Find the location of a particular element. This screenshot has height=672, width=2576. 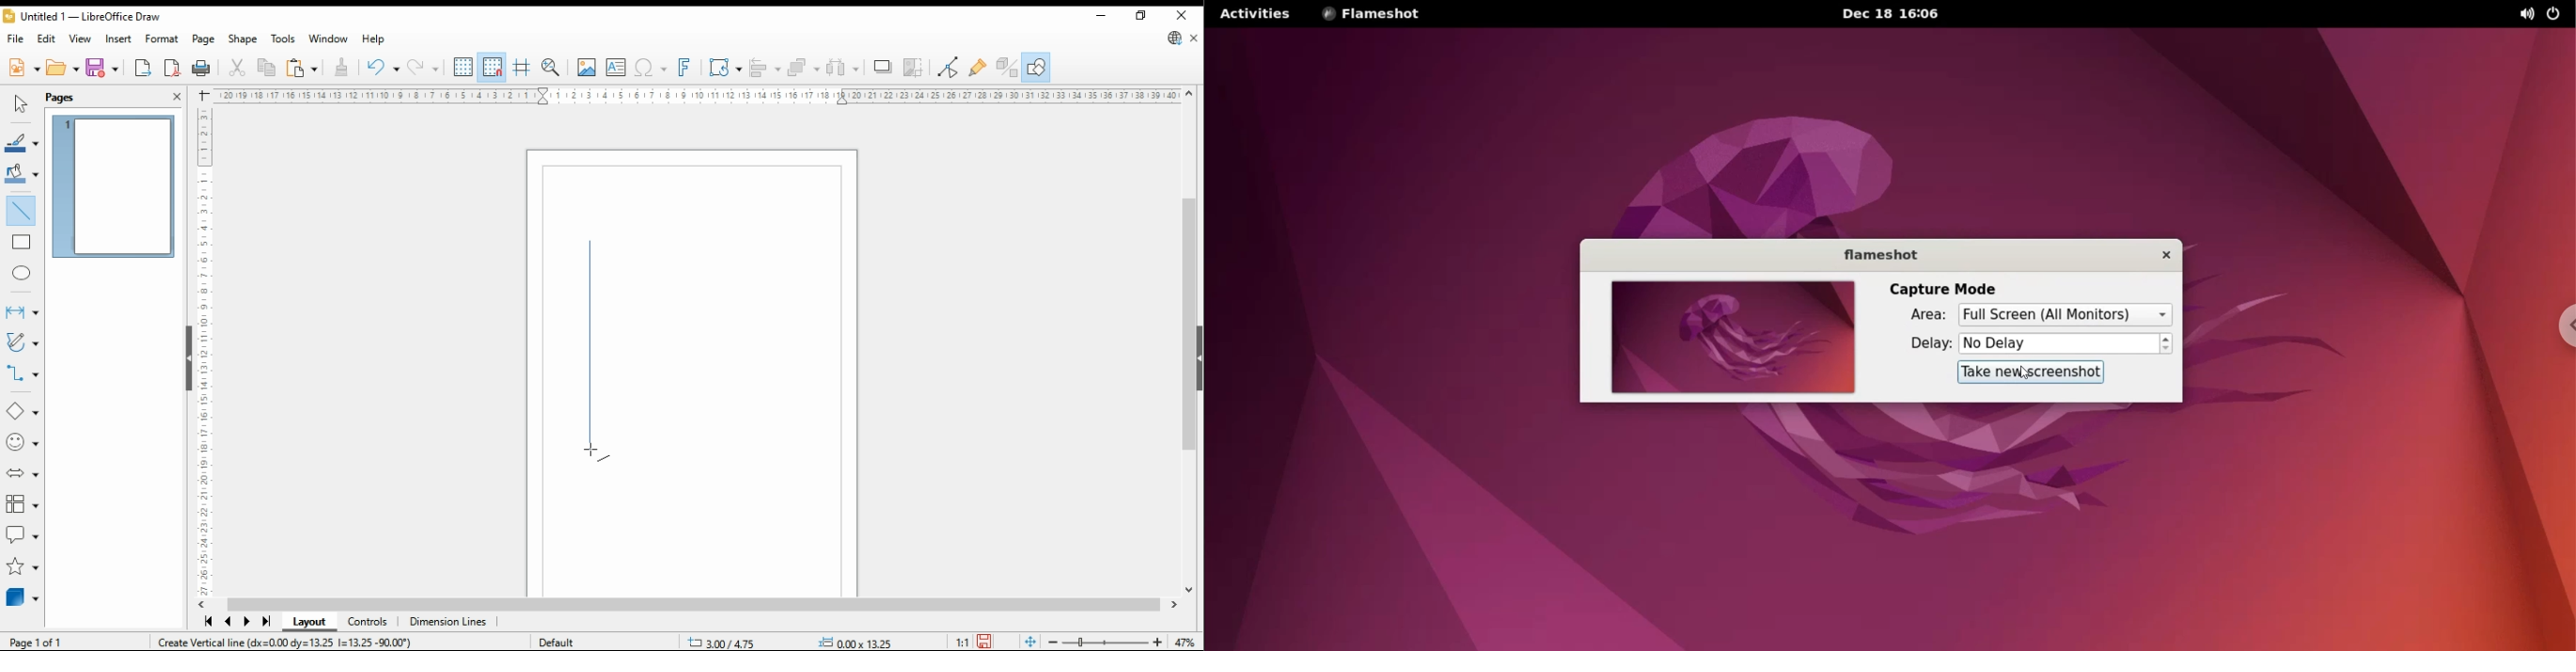

save is located at coordinates (102, 67).